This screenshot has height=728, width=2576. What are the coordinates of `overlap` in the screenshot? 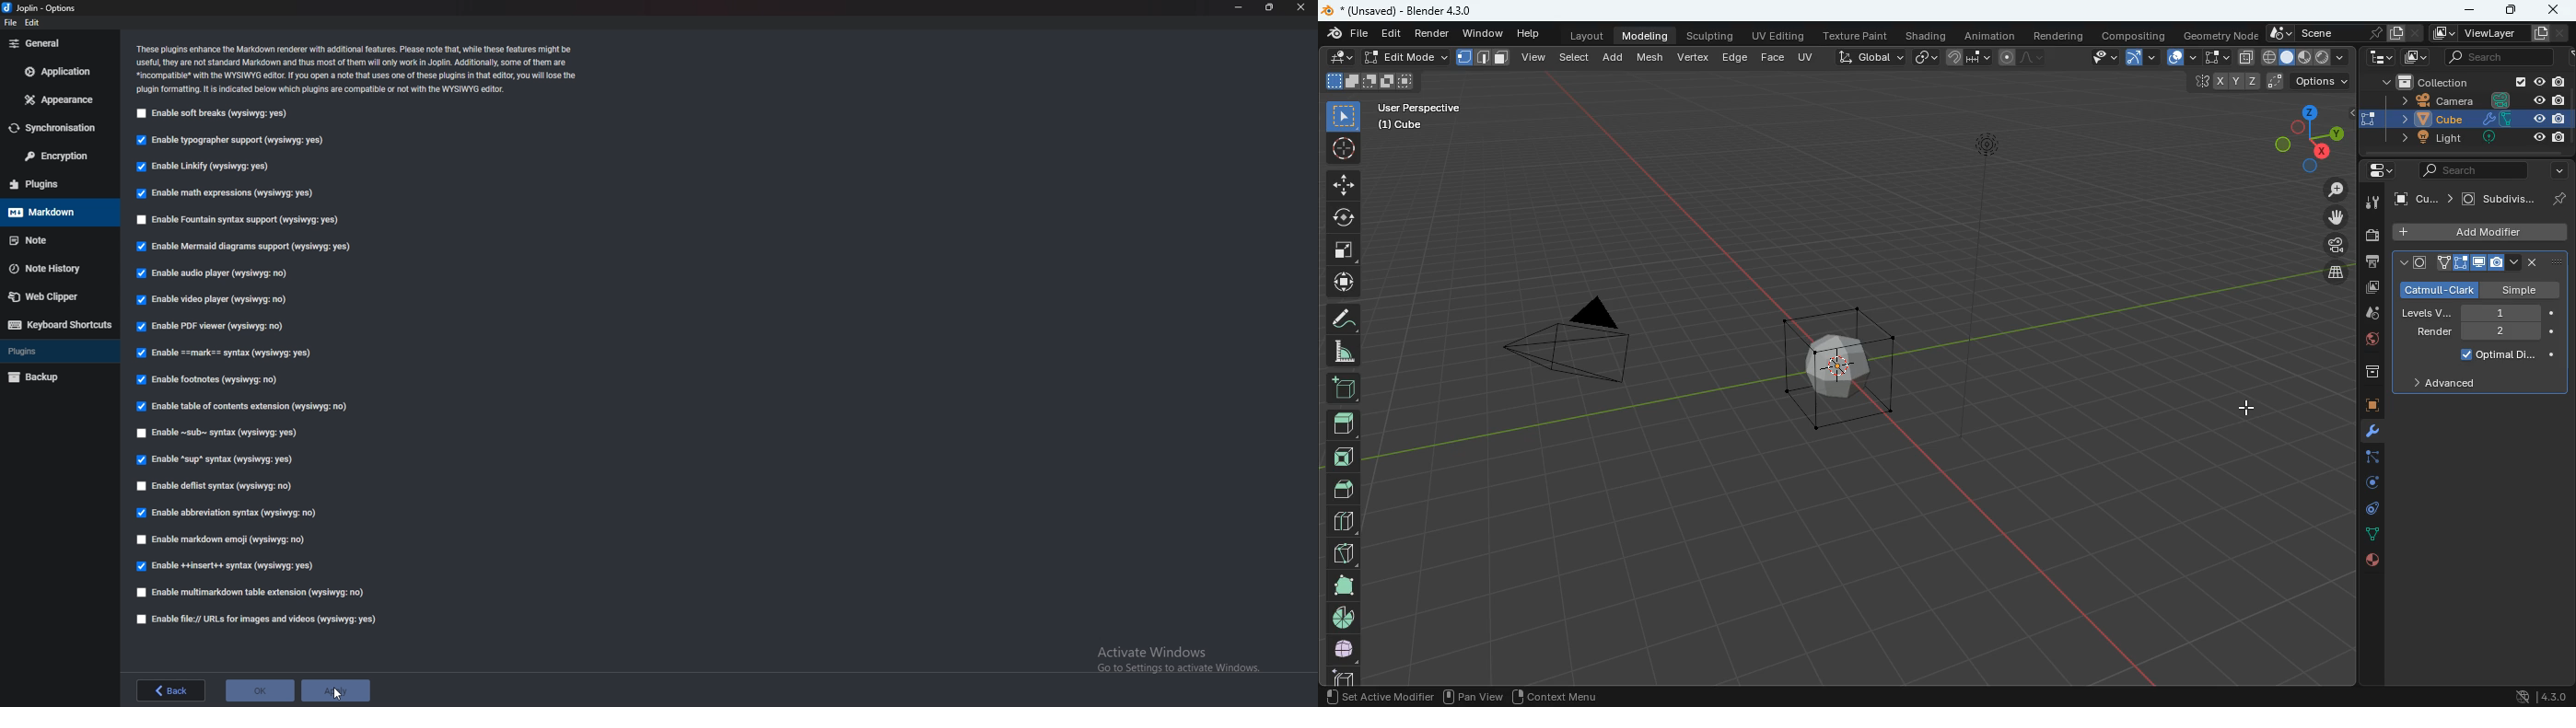 It's located at (2174, 56).